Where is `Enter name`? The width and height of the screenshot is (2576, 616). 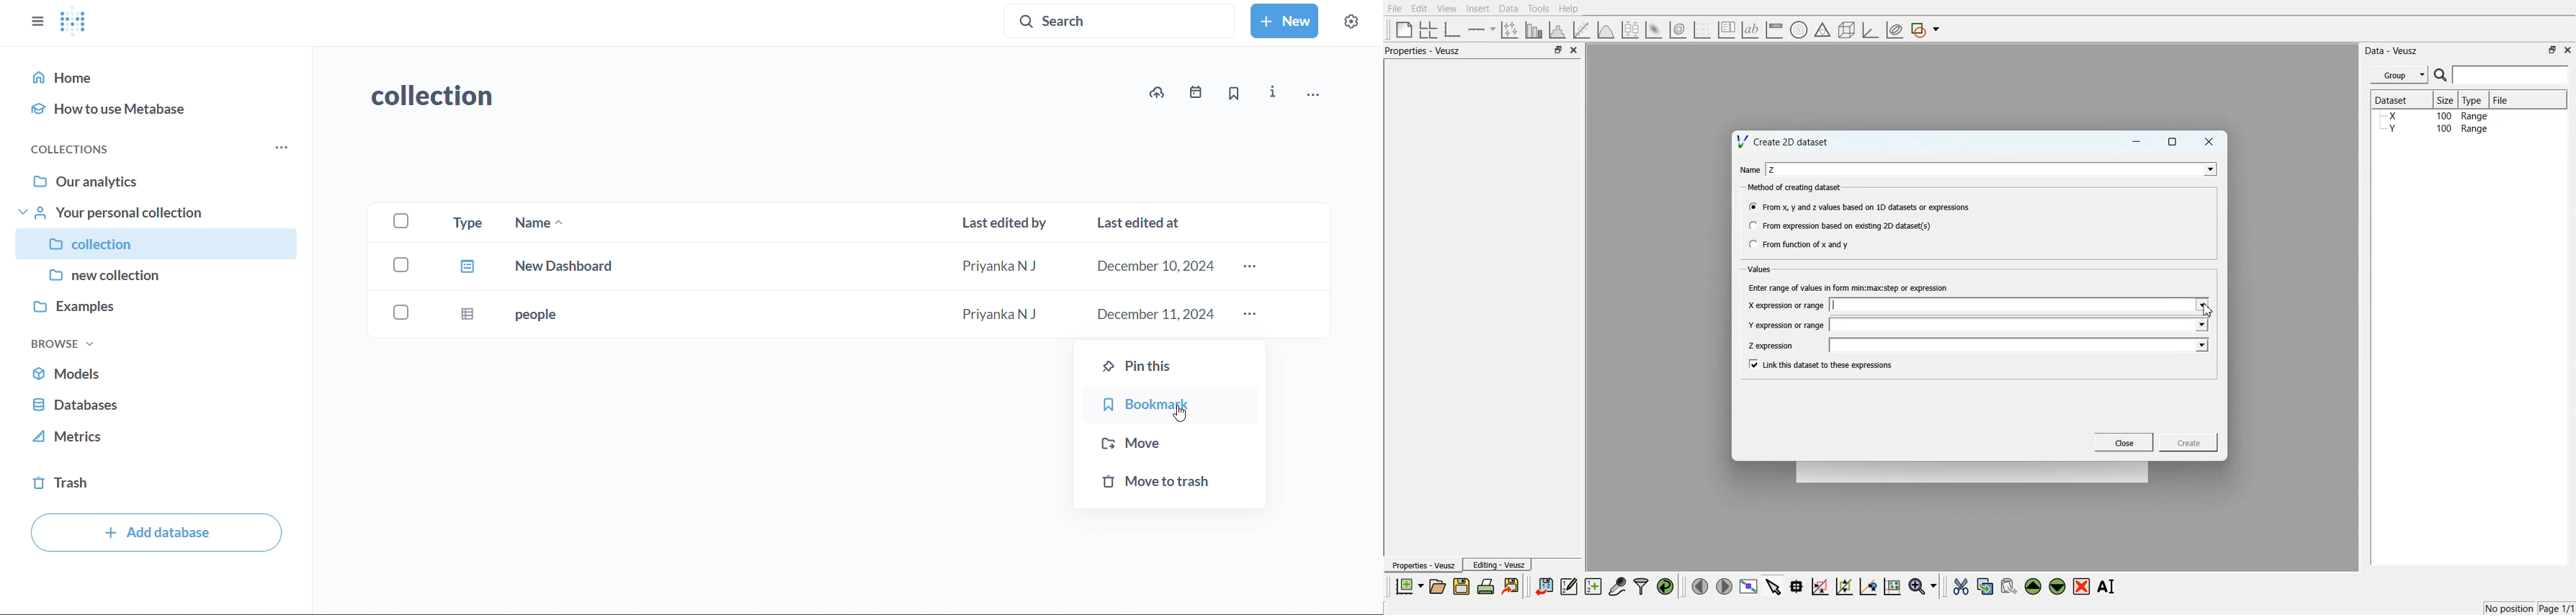
Enter name is located at coordinates (1993, 169).